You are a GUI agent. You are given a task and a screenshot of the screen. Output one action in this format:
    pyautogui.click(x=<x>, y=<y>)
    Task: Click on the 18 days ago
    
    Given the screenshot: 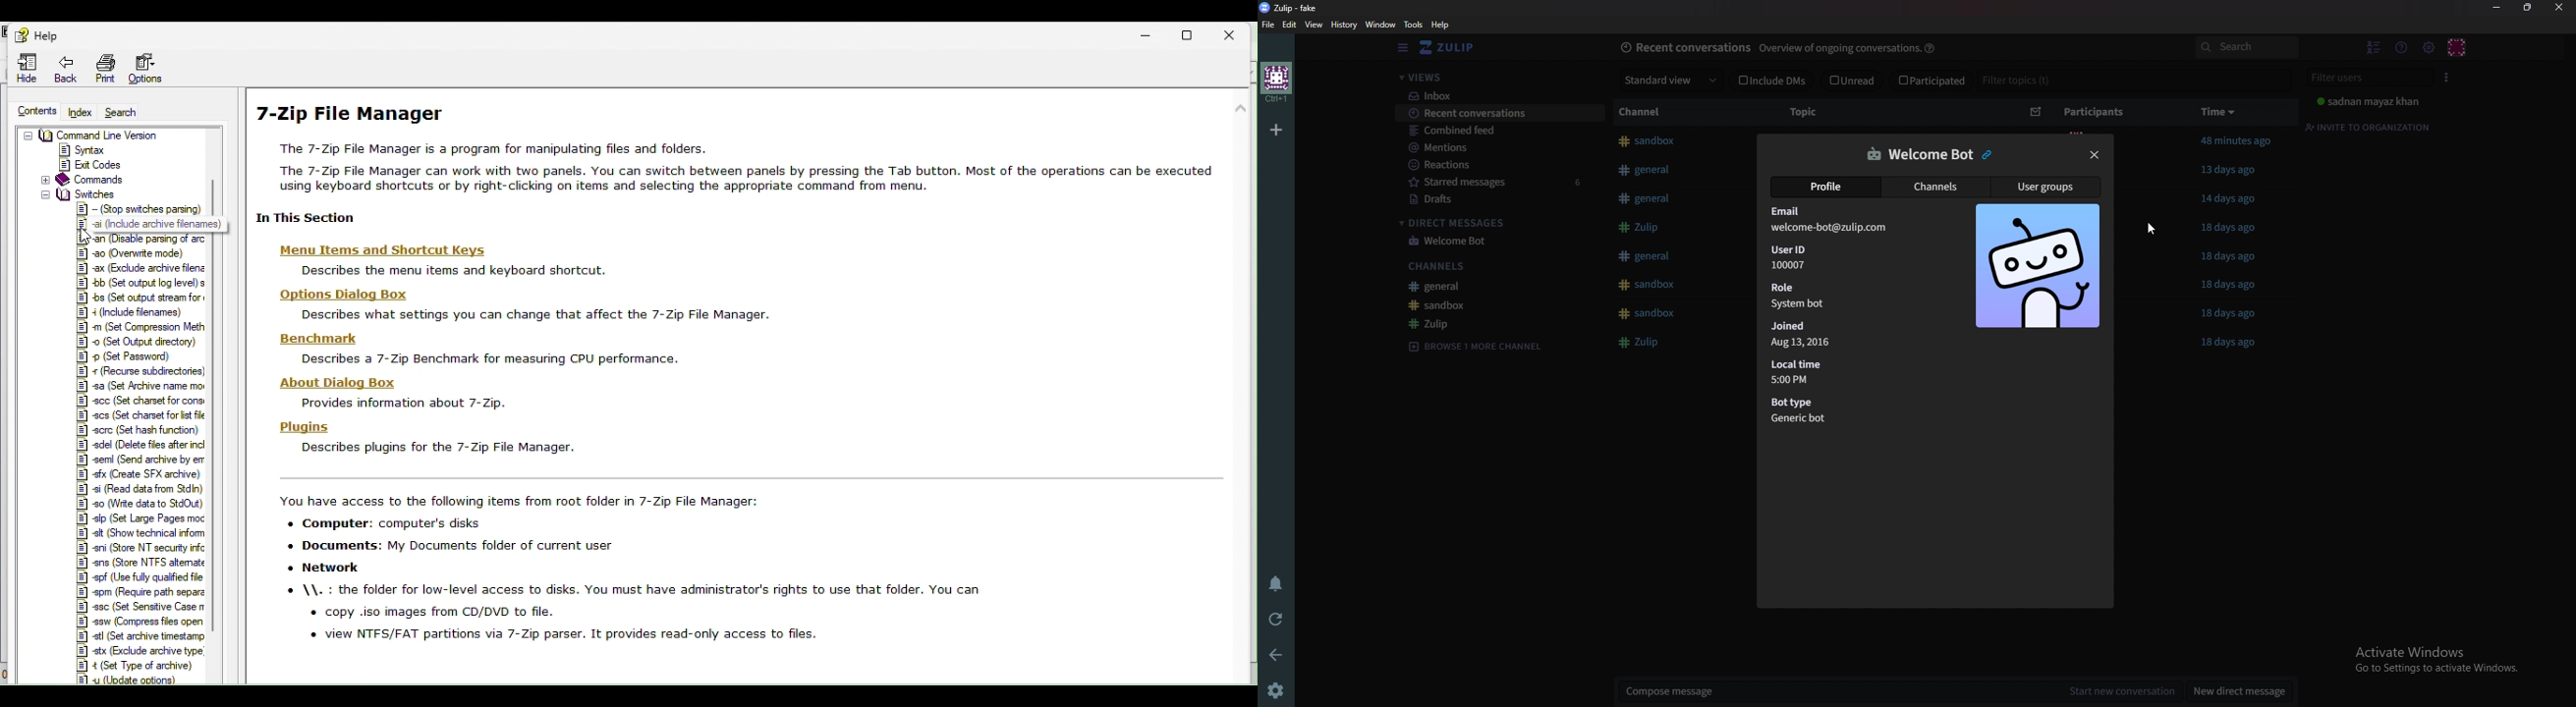 What is the action you would take?
    pyautogui.click(x=2234, y=343)
    